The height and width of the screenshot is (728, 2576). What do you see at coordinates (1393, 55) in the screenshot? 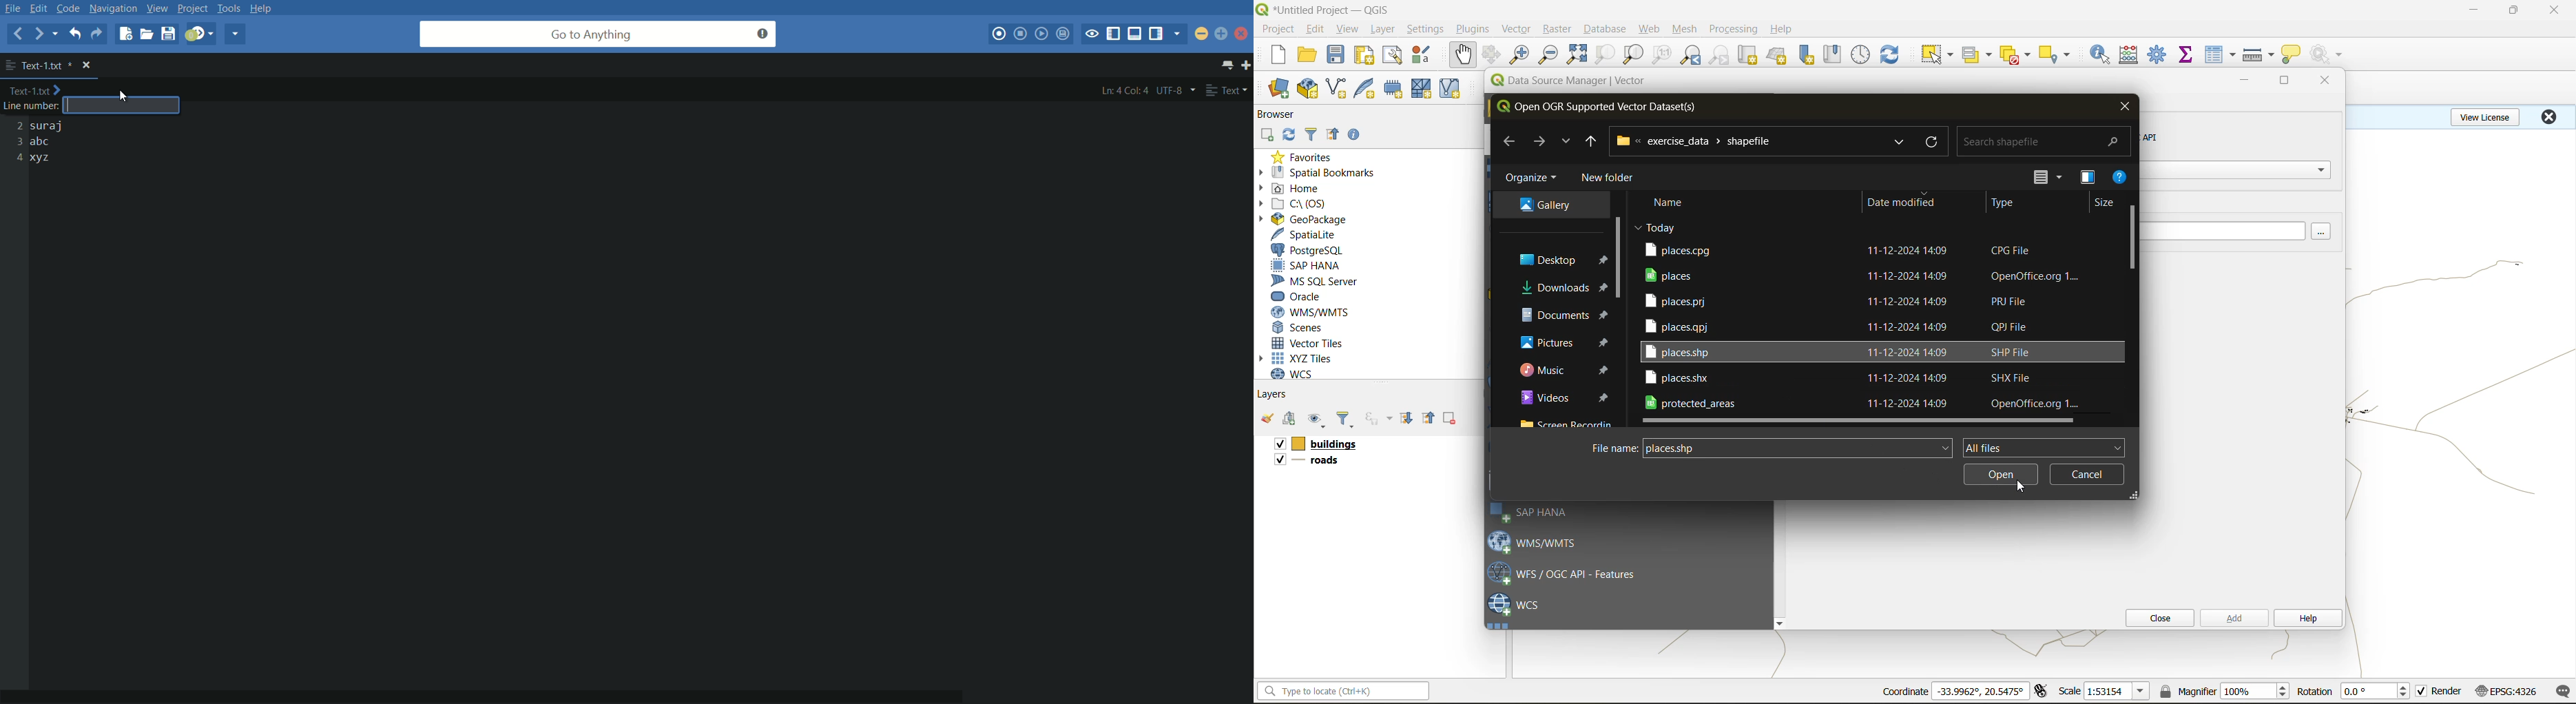
I see `show layout` at bounding box center [1393, 55].